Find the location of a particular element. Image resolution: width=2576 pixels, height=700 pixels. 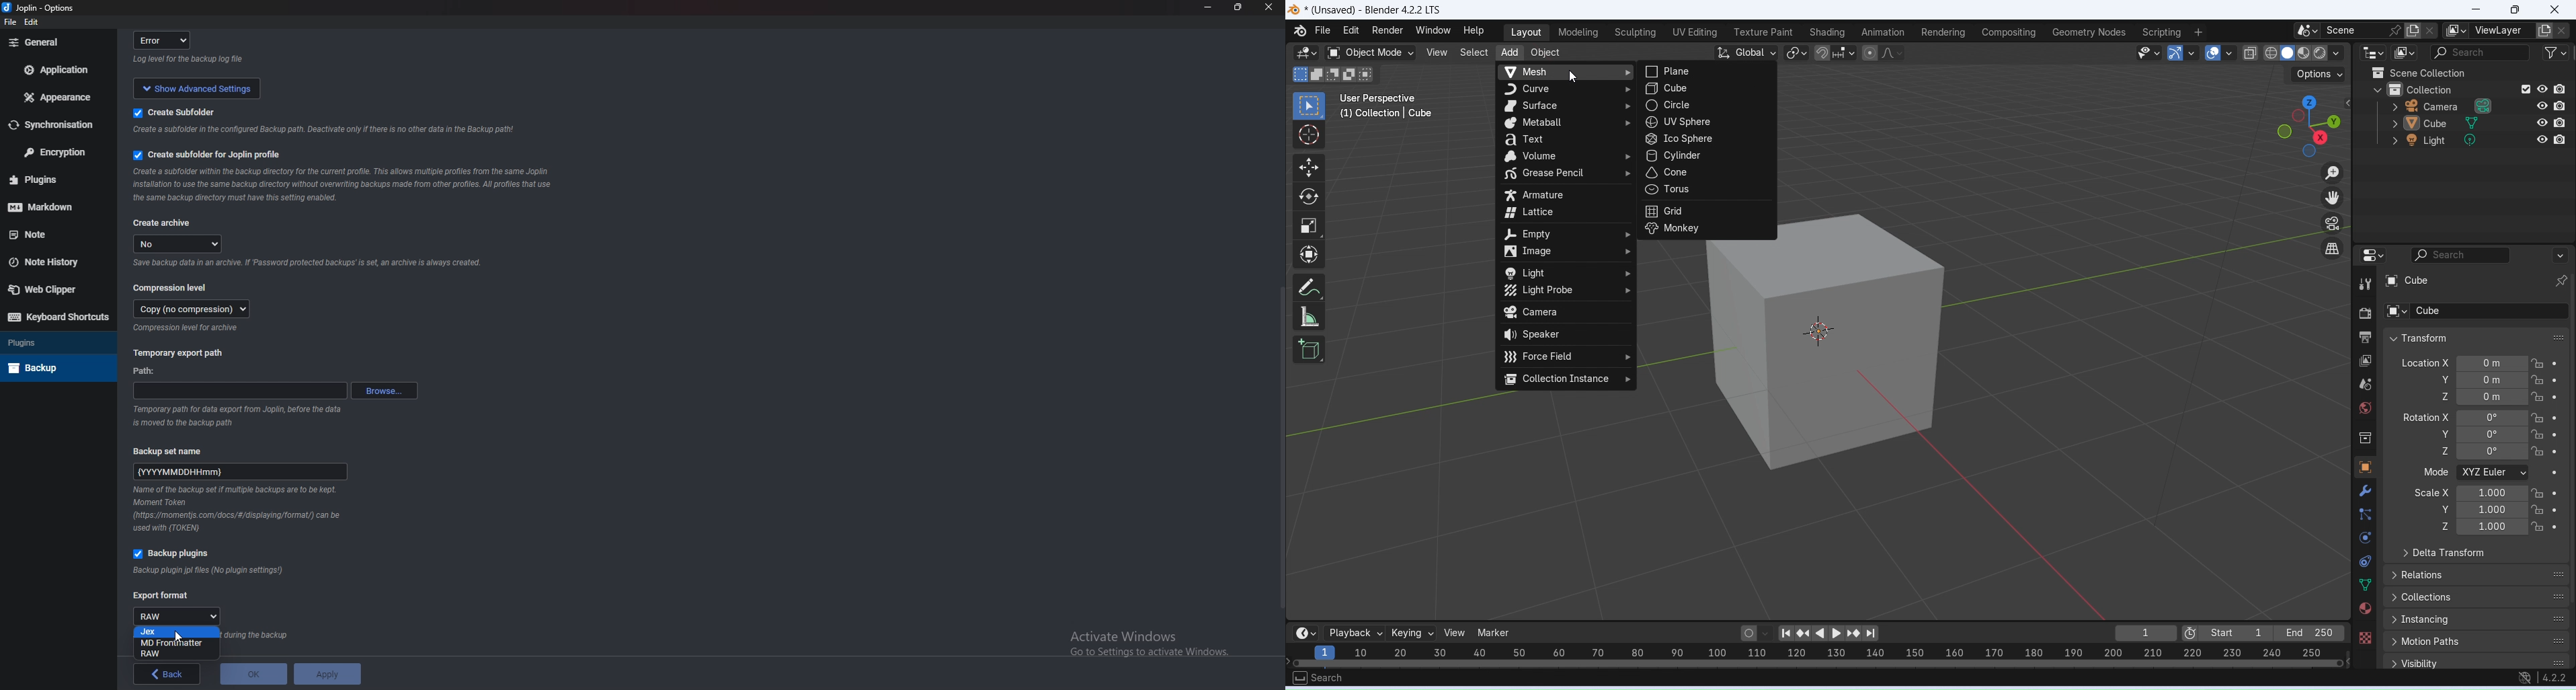

Scale  Z is located at coordinates (2445, 526).